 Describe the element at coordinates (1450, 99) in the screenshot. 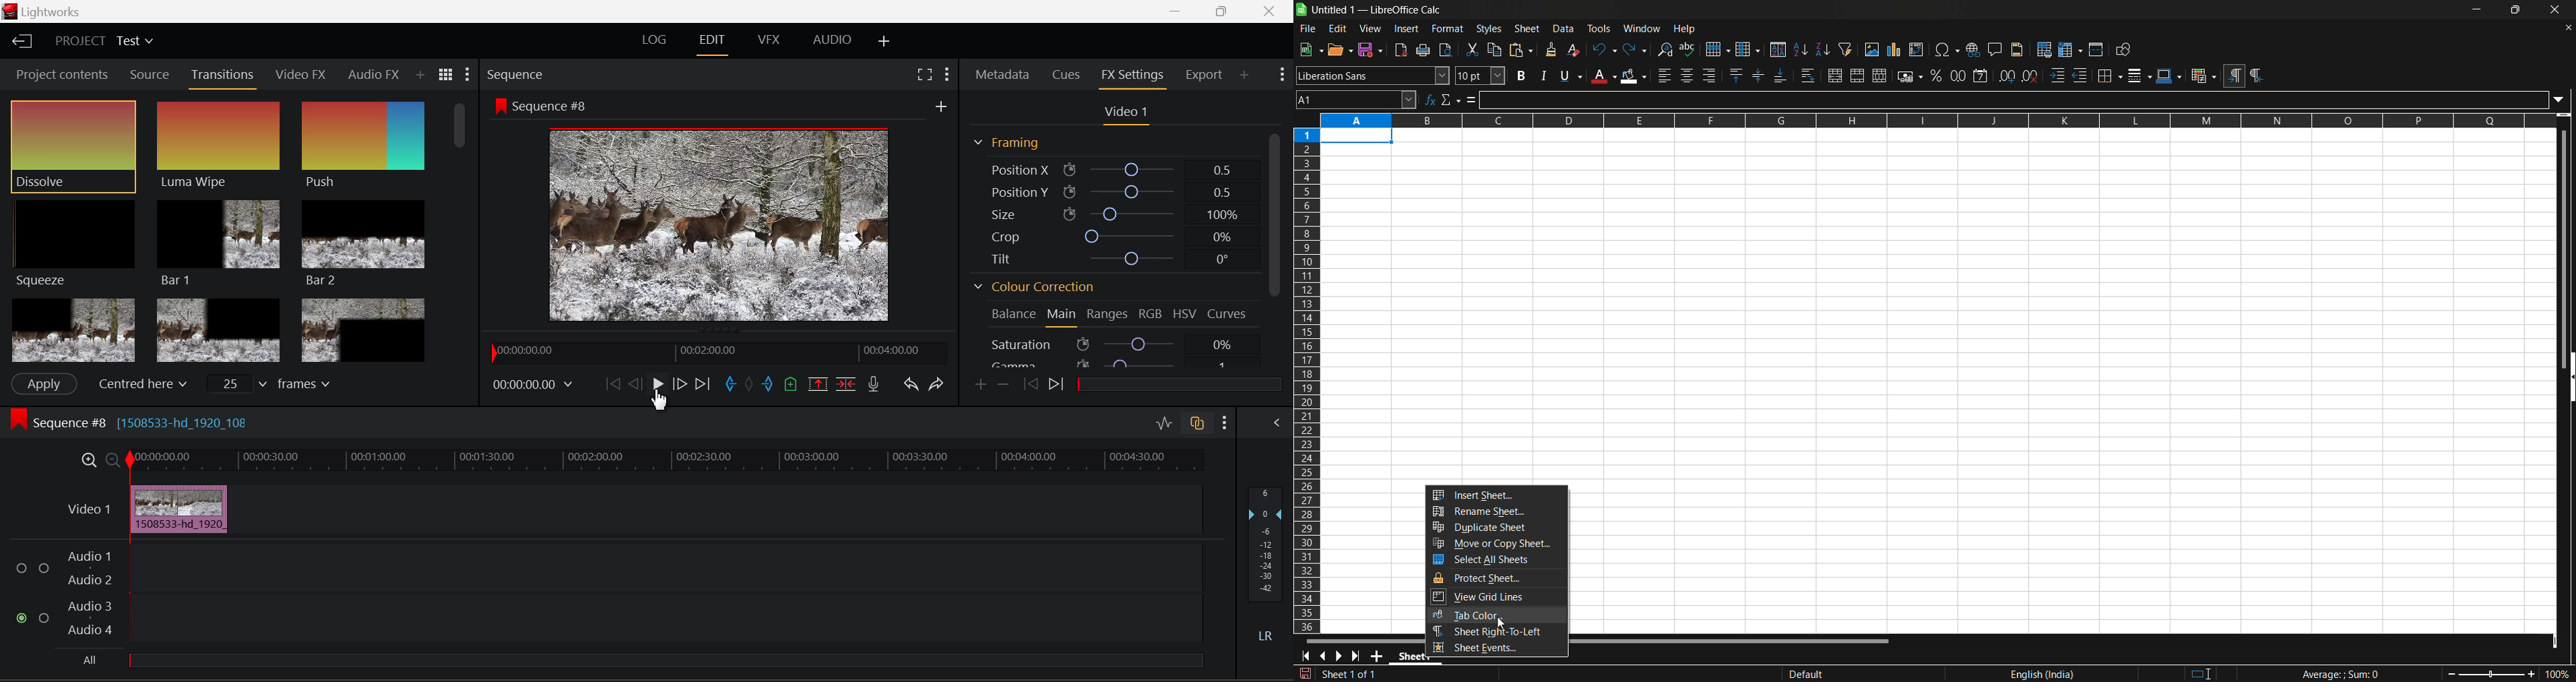

I see `select function` at that location.